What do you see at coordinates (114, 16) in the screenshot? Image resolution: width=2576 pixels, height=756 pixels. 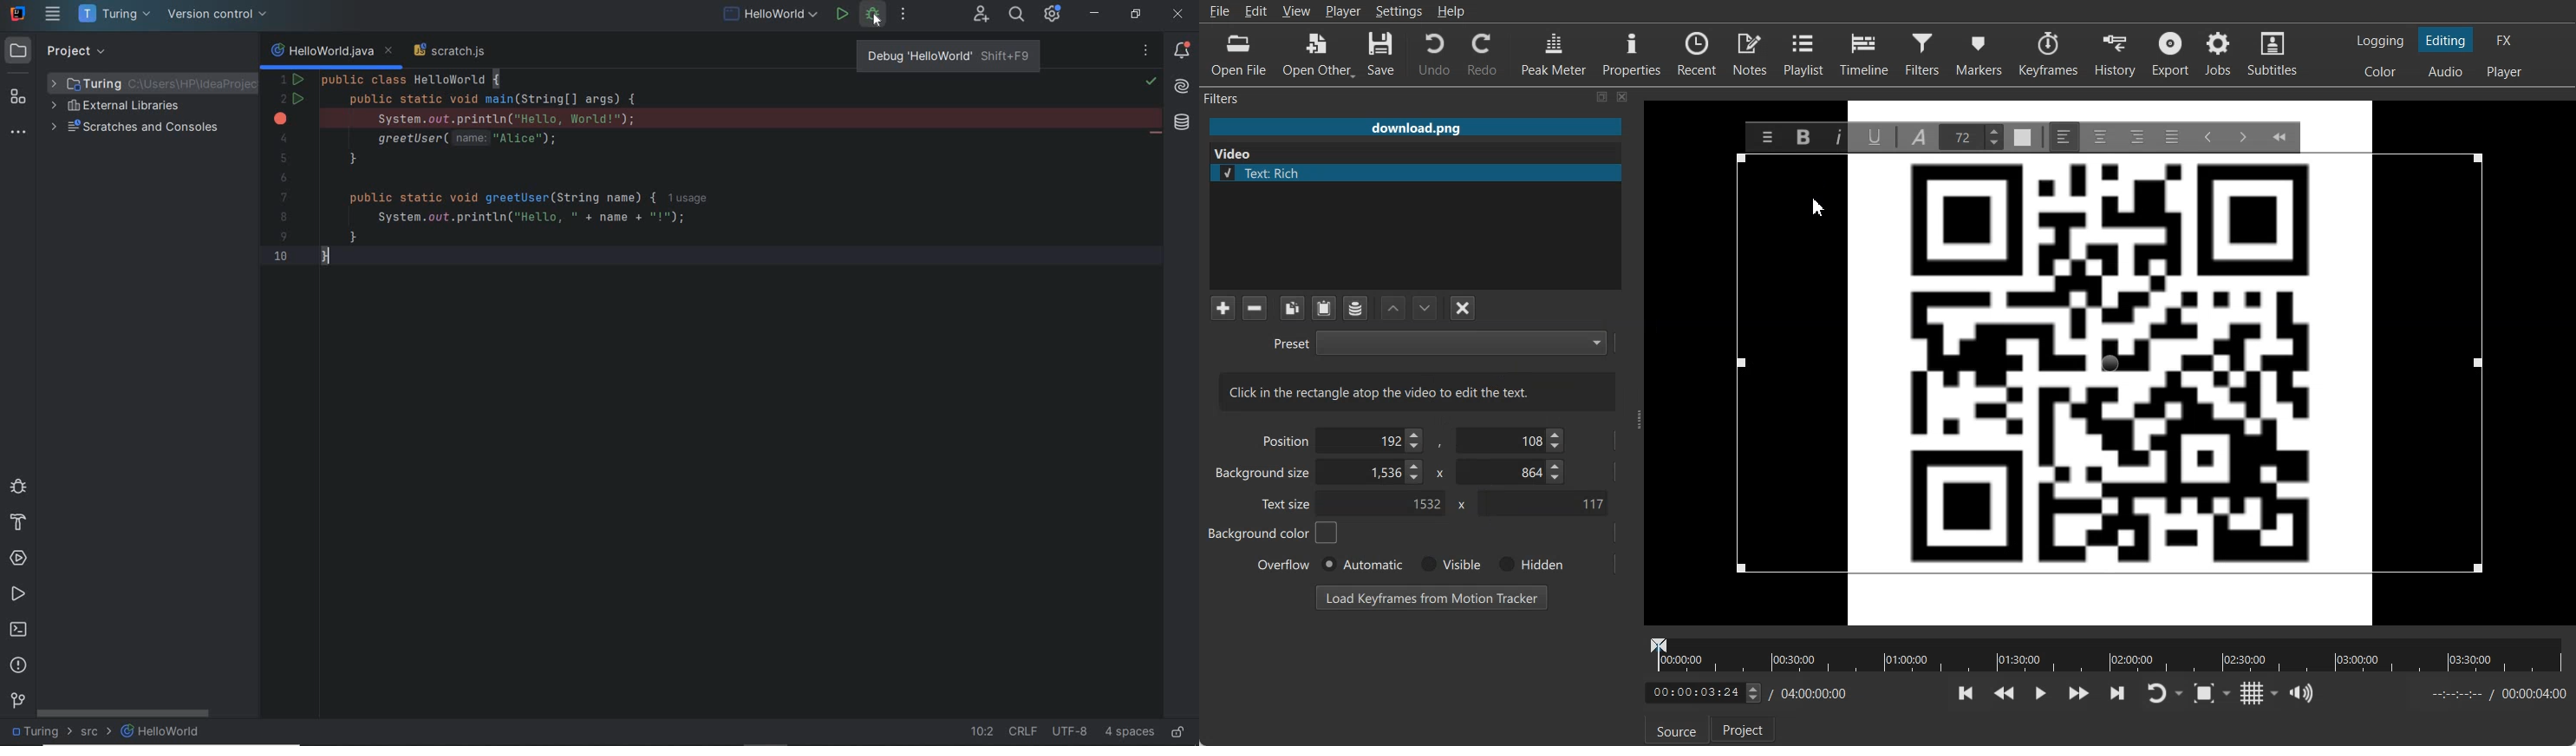 I see `project name` at bounding box center [114, 16].